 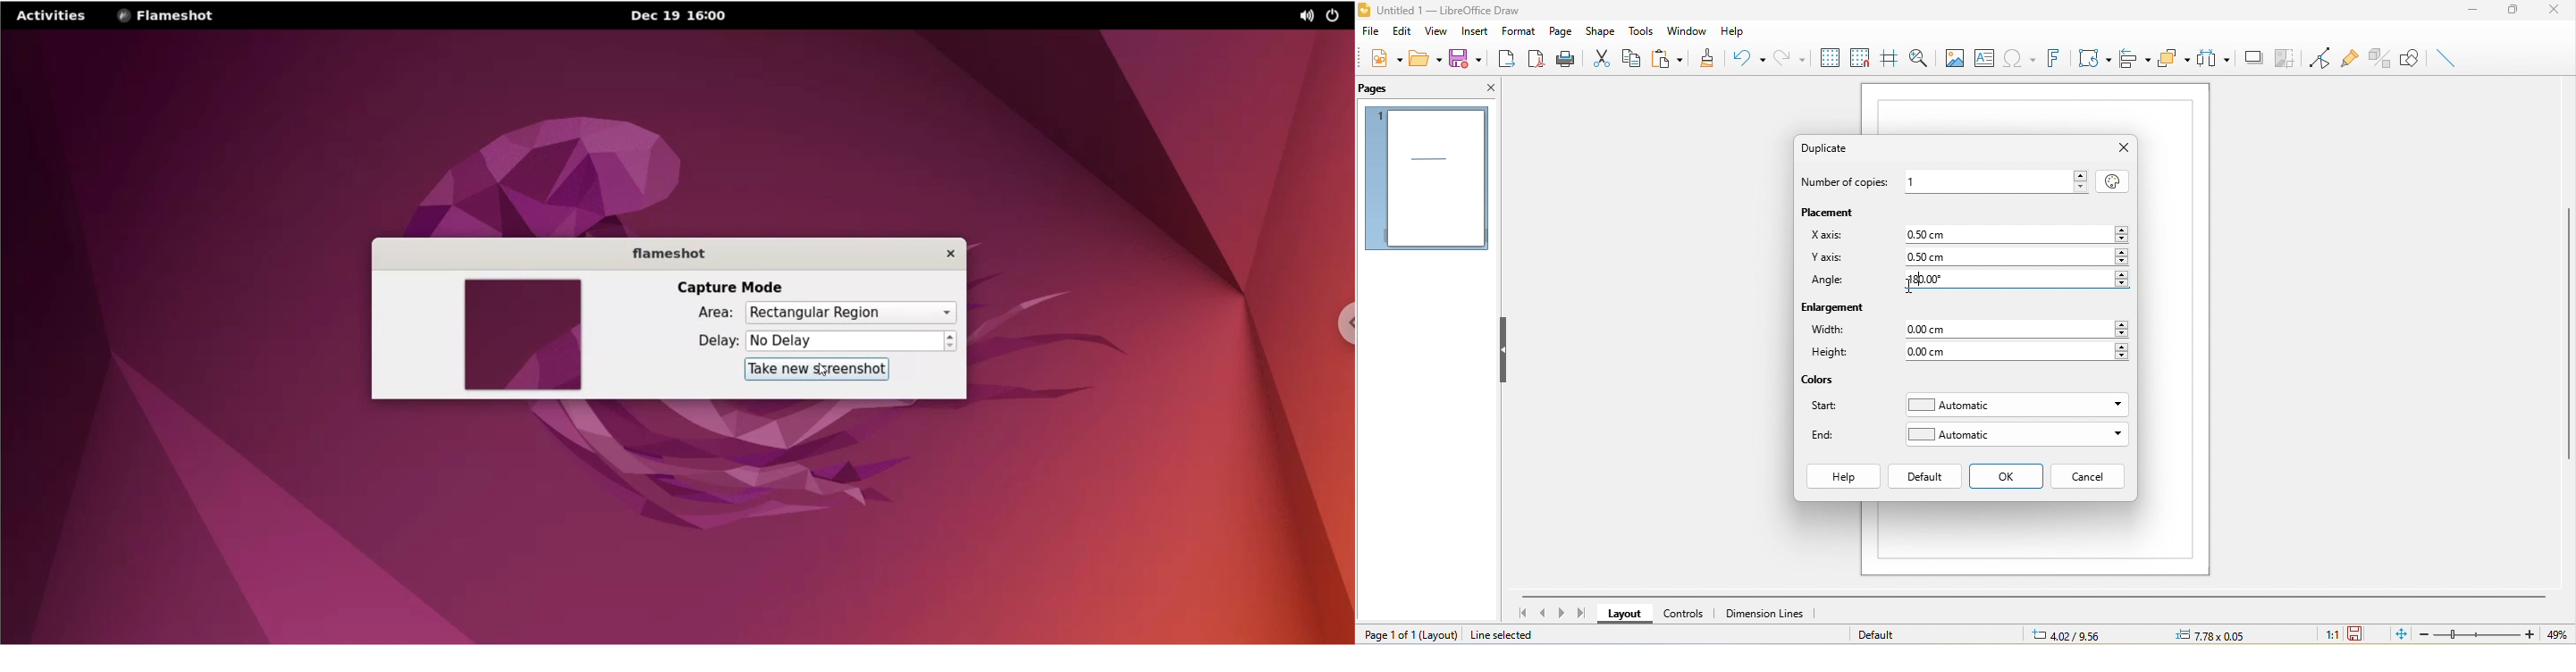 I want to click on automatic, so click(x=2016, y=434).